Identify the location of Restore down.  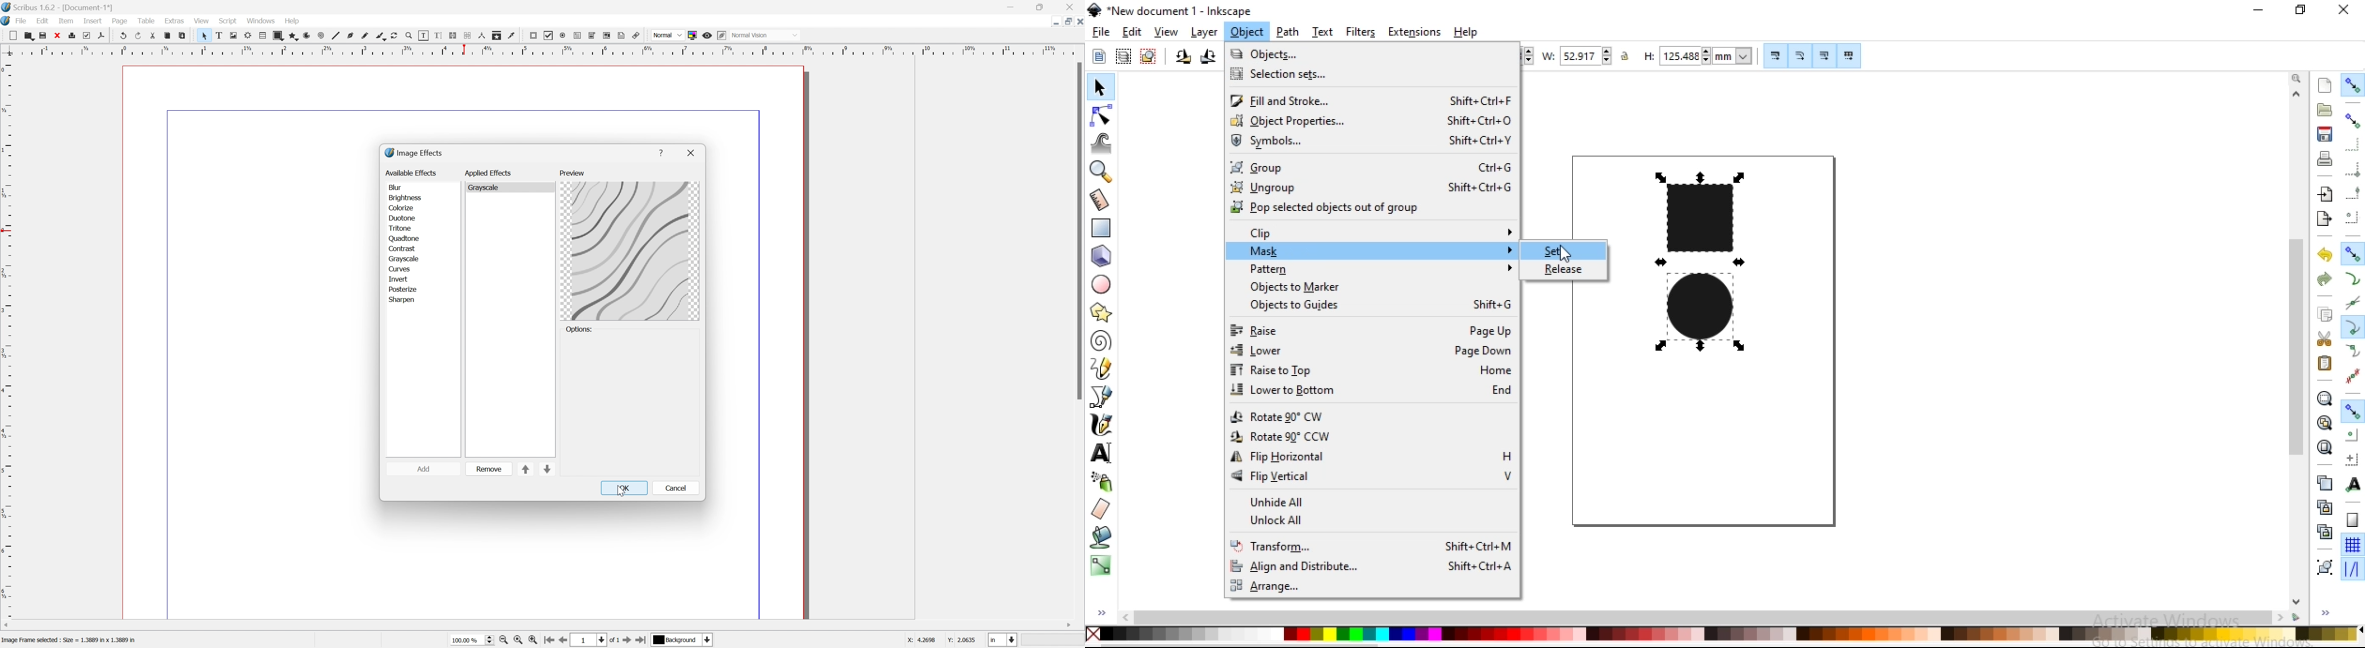
(1043, 7).